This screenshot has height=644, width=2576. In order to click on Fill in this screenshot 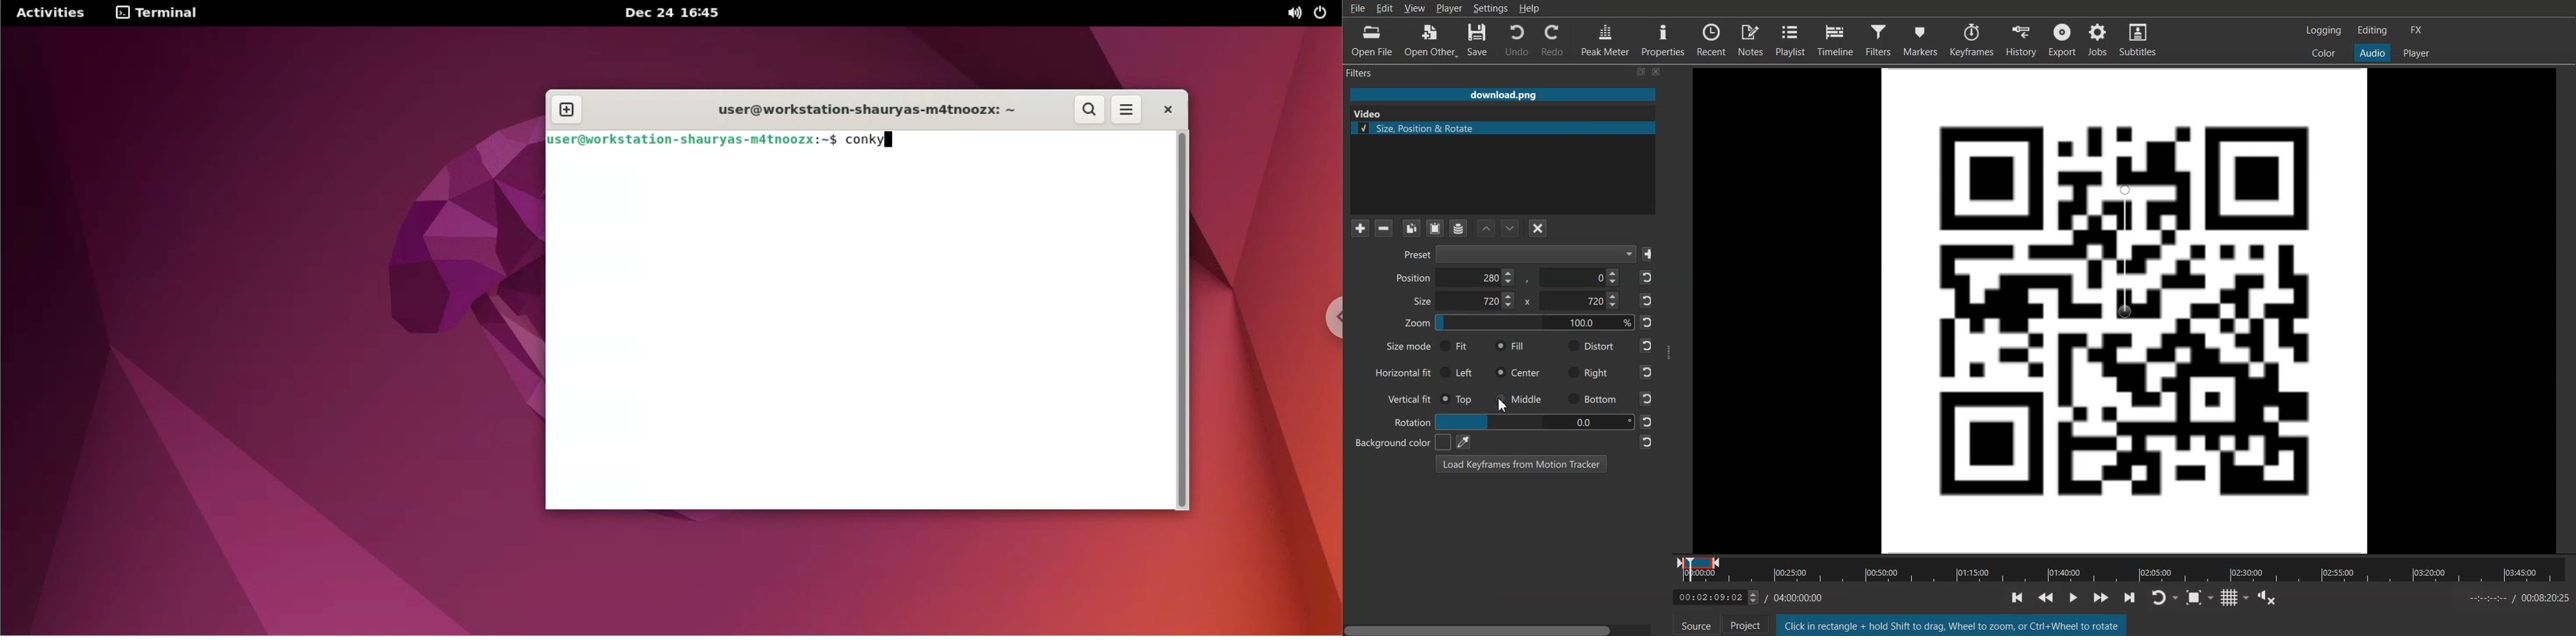, I will do `click(1510, 346)`.